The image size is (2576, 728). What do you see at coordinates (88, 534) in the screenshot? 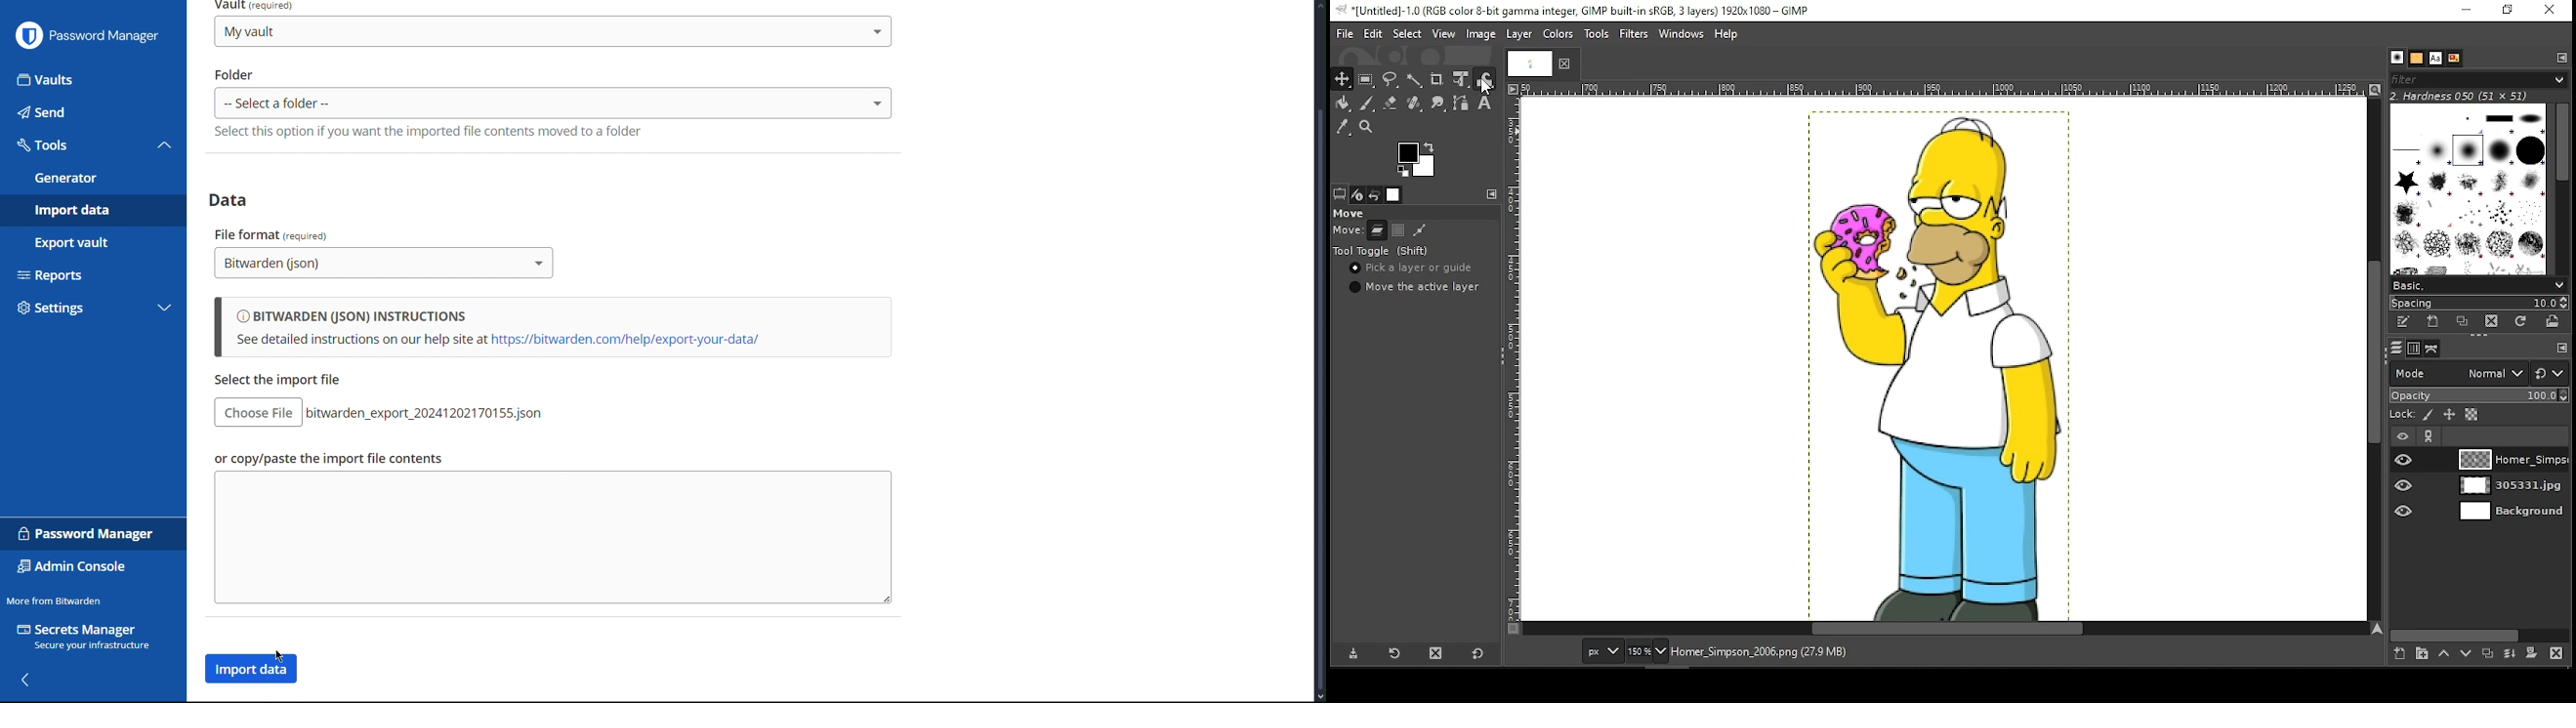
I see `Password Manager` at bounding box center [88, 534].